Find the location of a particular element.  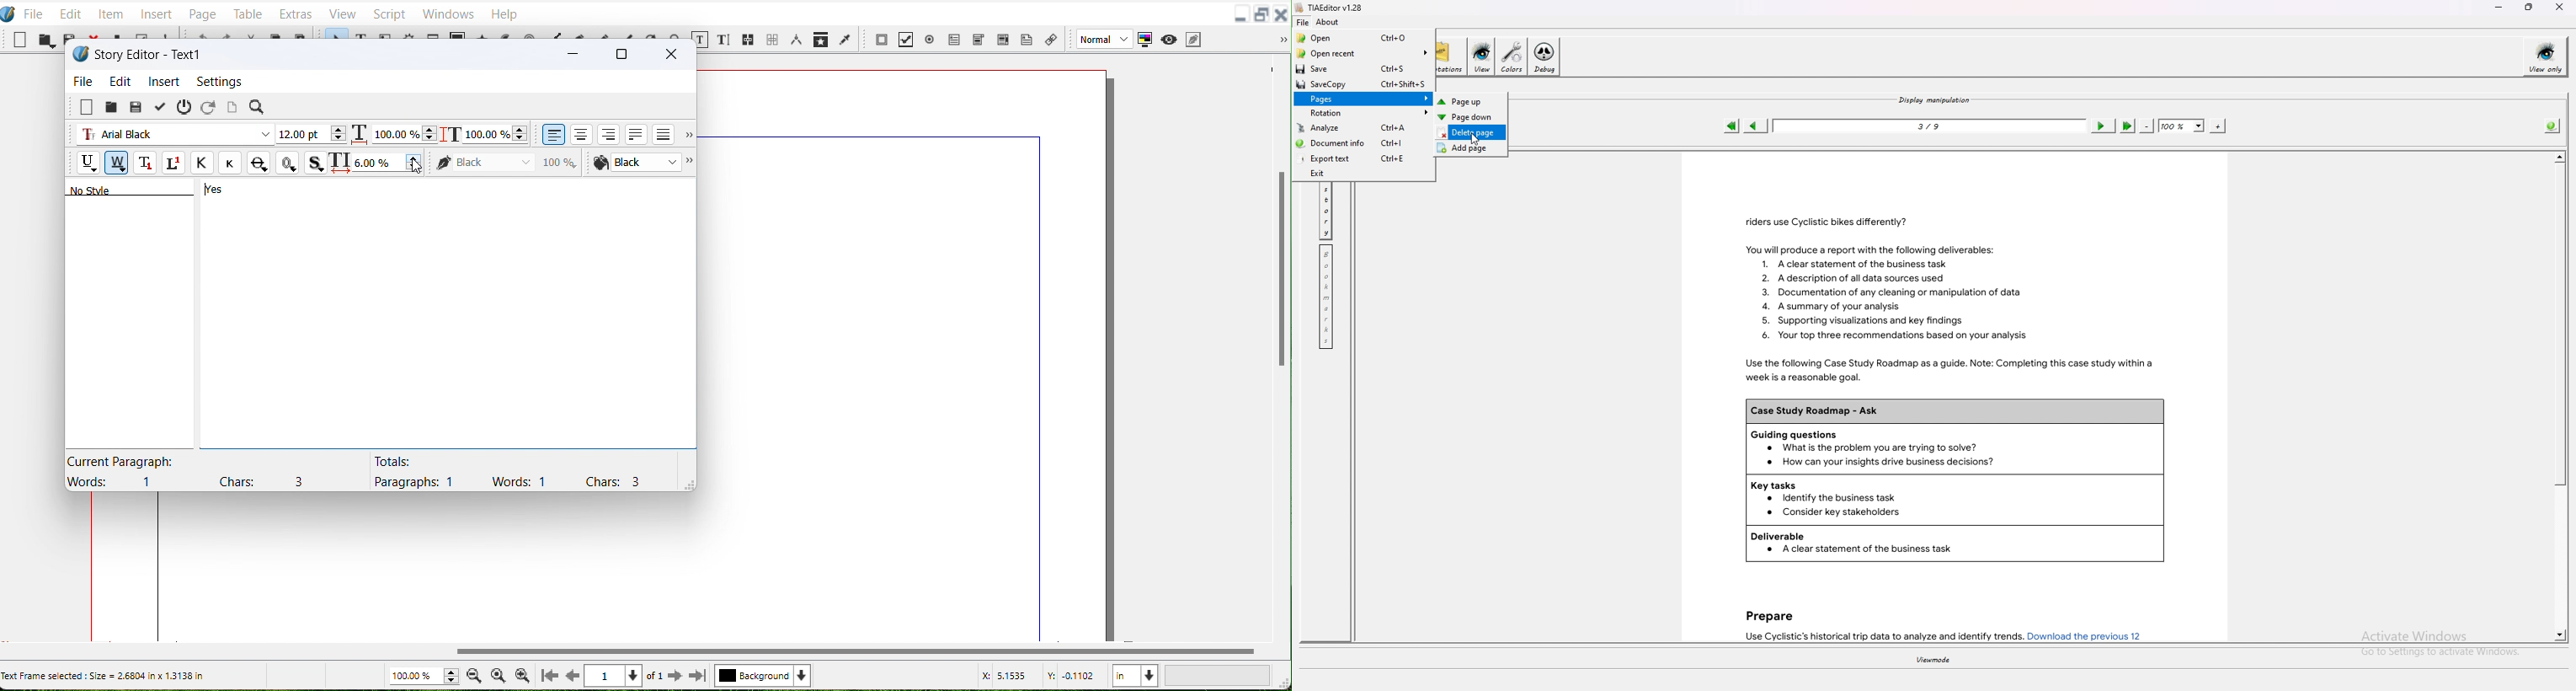

Go to previous page is located at coordinates (575, 676).